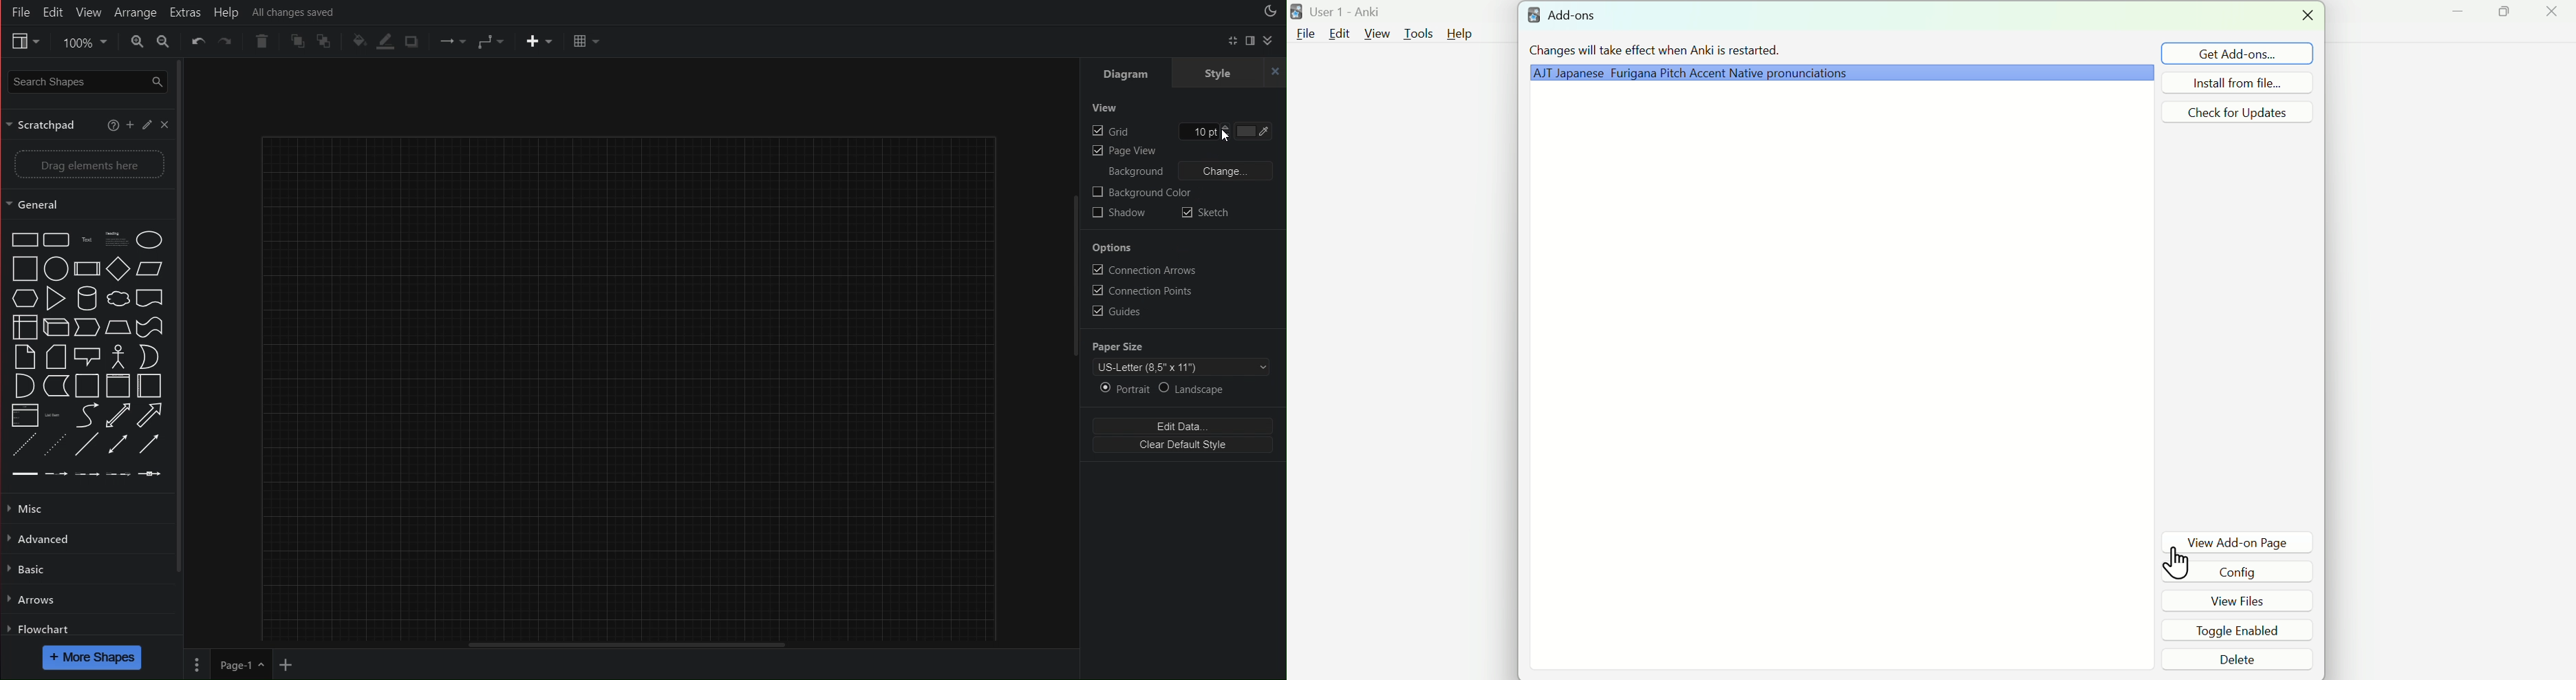 This screenshot has height=700, width=2576. I want to click on linw, so click(52, 412).